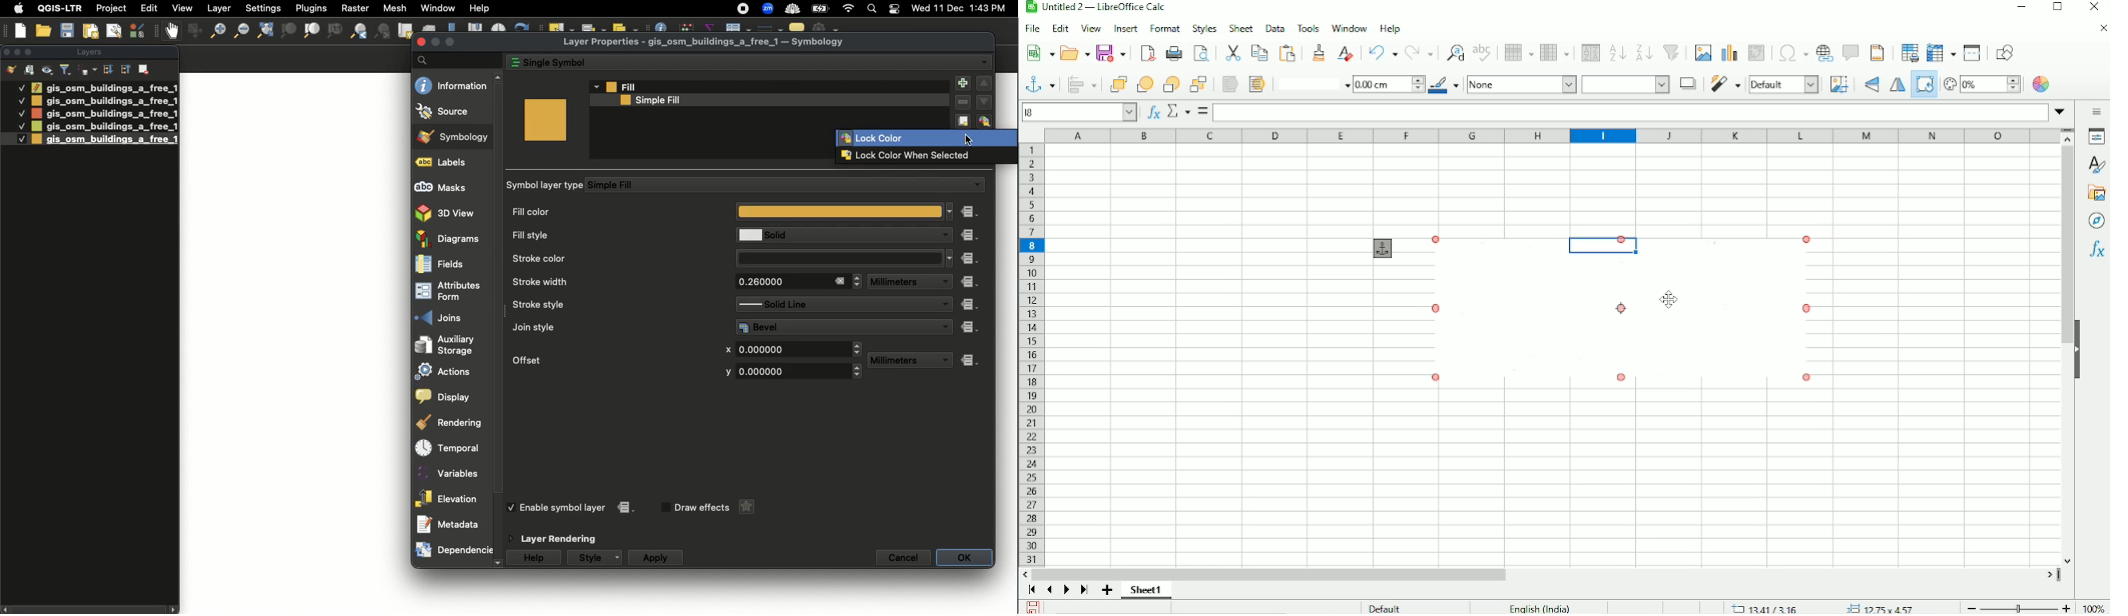 Image resolution: width=2128 pixels, height=616 pixels. What do you see at coordinates (456, 59) in the screenshot?
I see `Search` at bounding box center [456, 59].